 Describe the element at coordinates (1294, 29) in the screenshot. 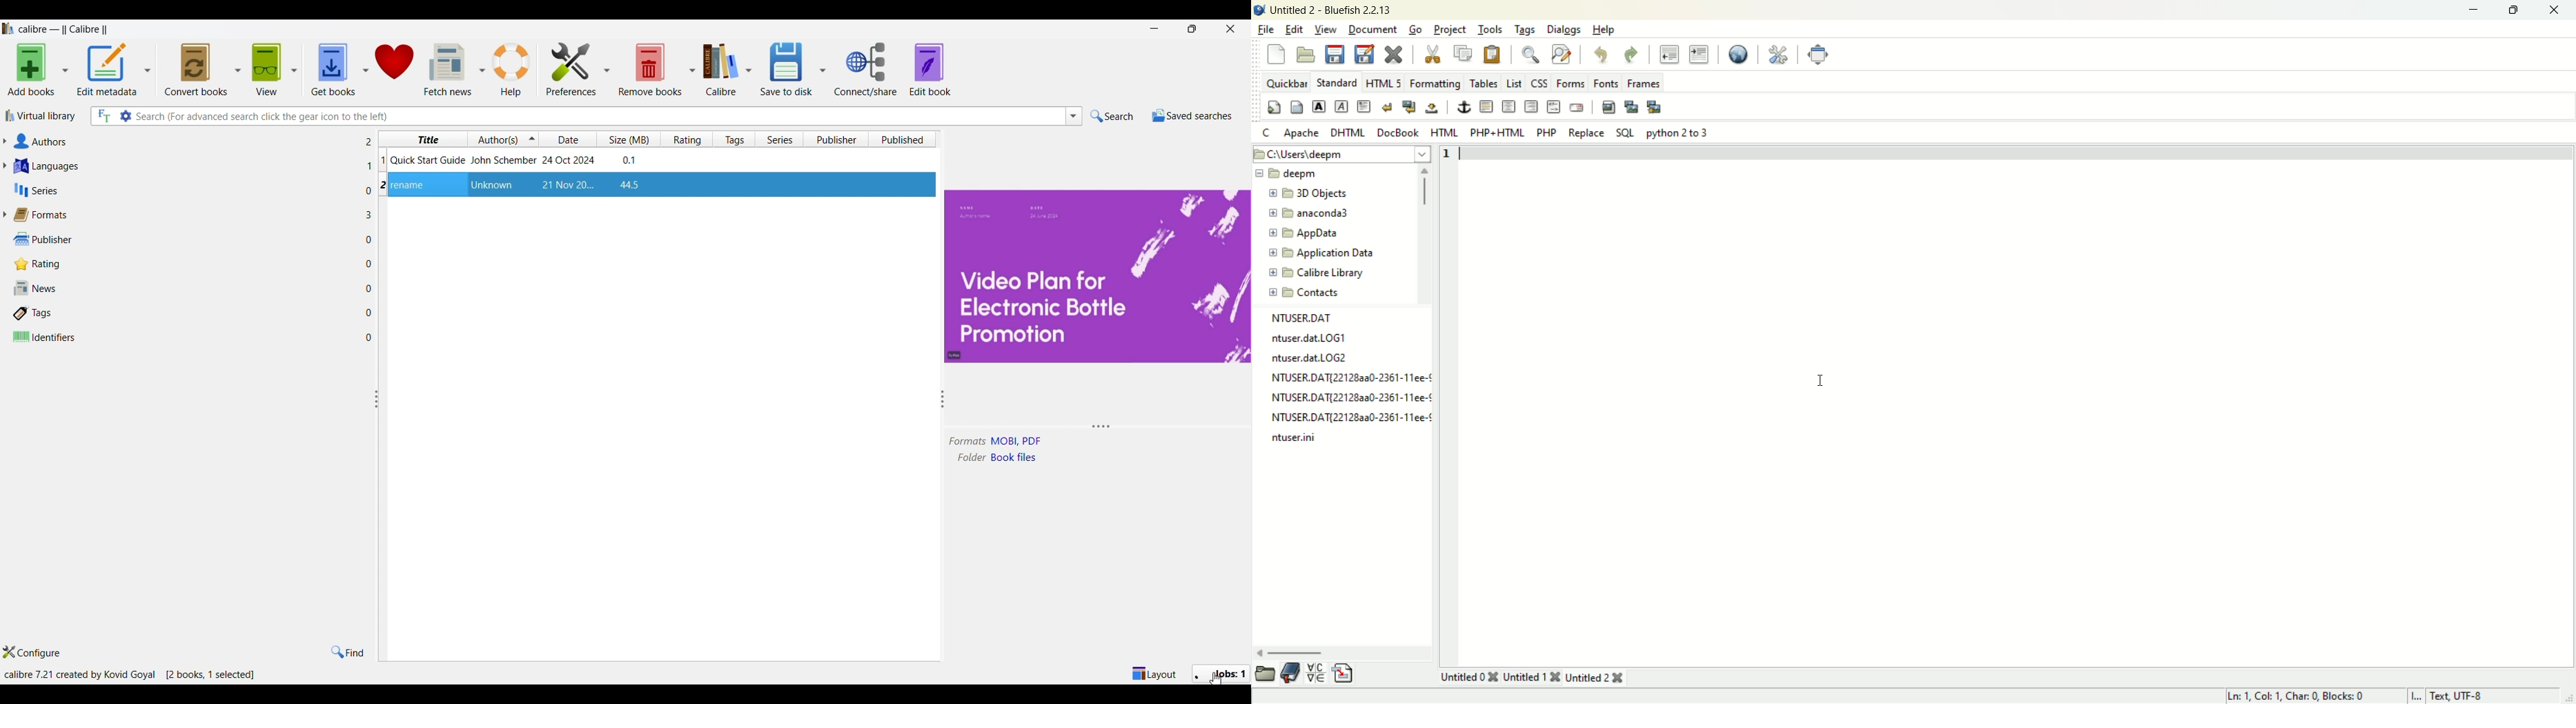

I see `edit` at that location.